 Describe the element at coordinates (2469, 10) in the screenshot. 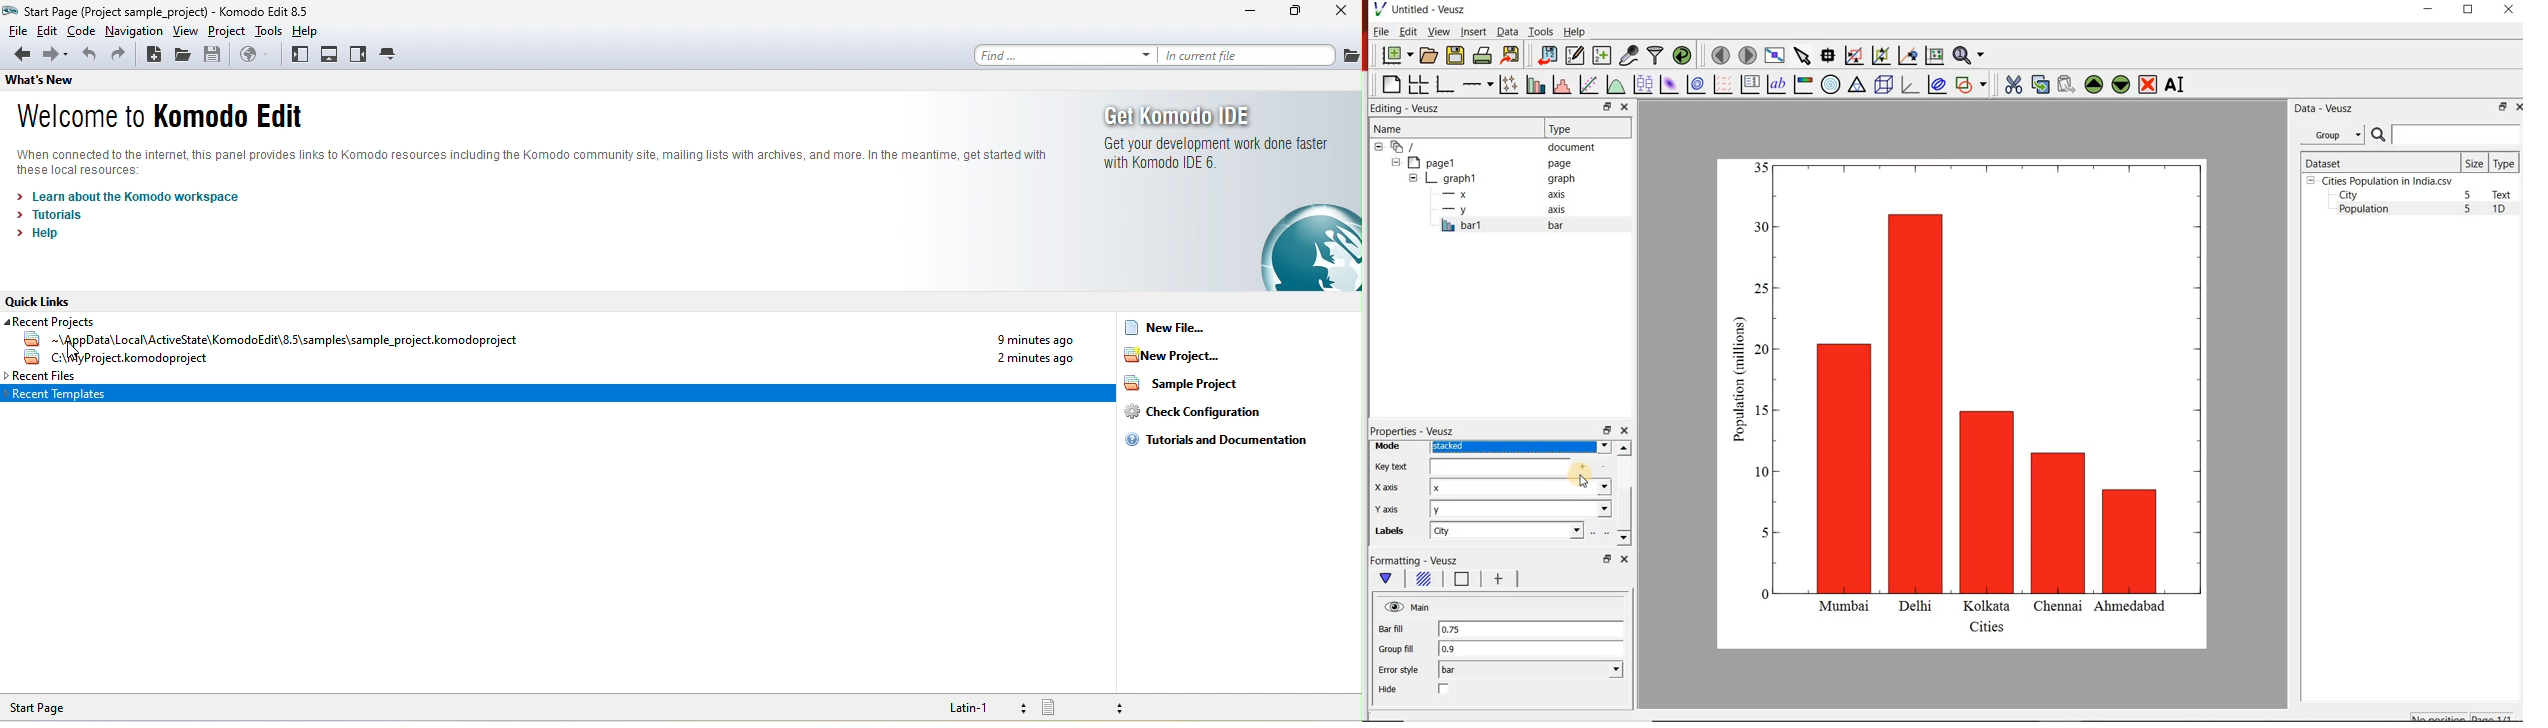

I see `RESTORE` at that location.